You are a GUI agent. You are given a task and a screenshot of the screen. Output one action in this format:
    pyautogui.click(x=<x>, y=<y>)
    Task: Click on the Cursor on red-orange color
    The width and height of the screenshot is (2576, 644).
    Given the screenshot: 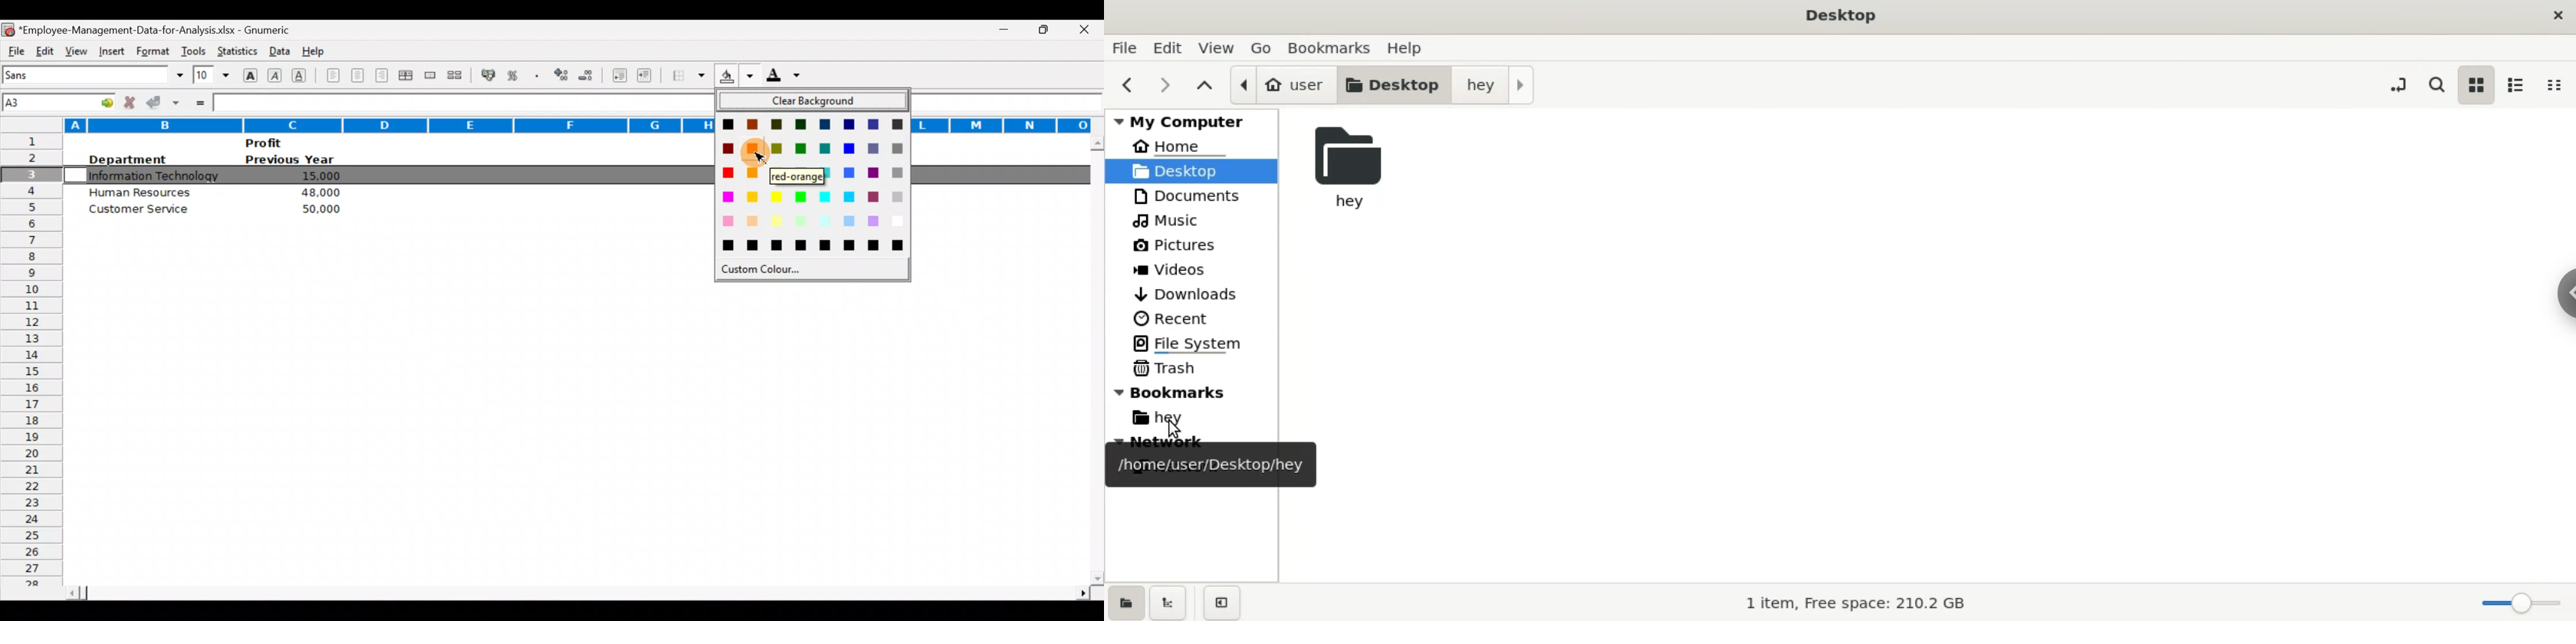 What is the action you would take?
    pyautogui.click(x=754, y=151)
    